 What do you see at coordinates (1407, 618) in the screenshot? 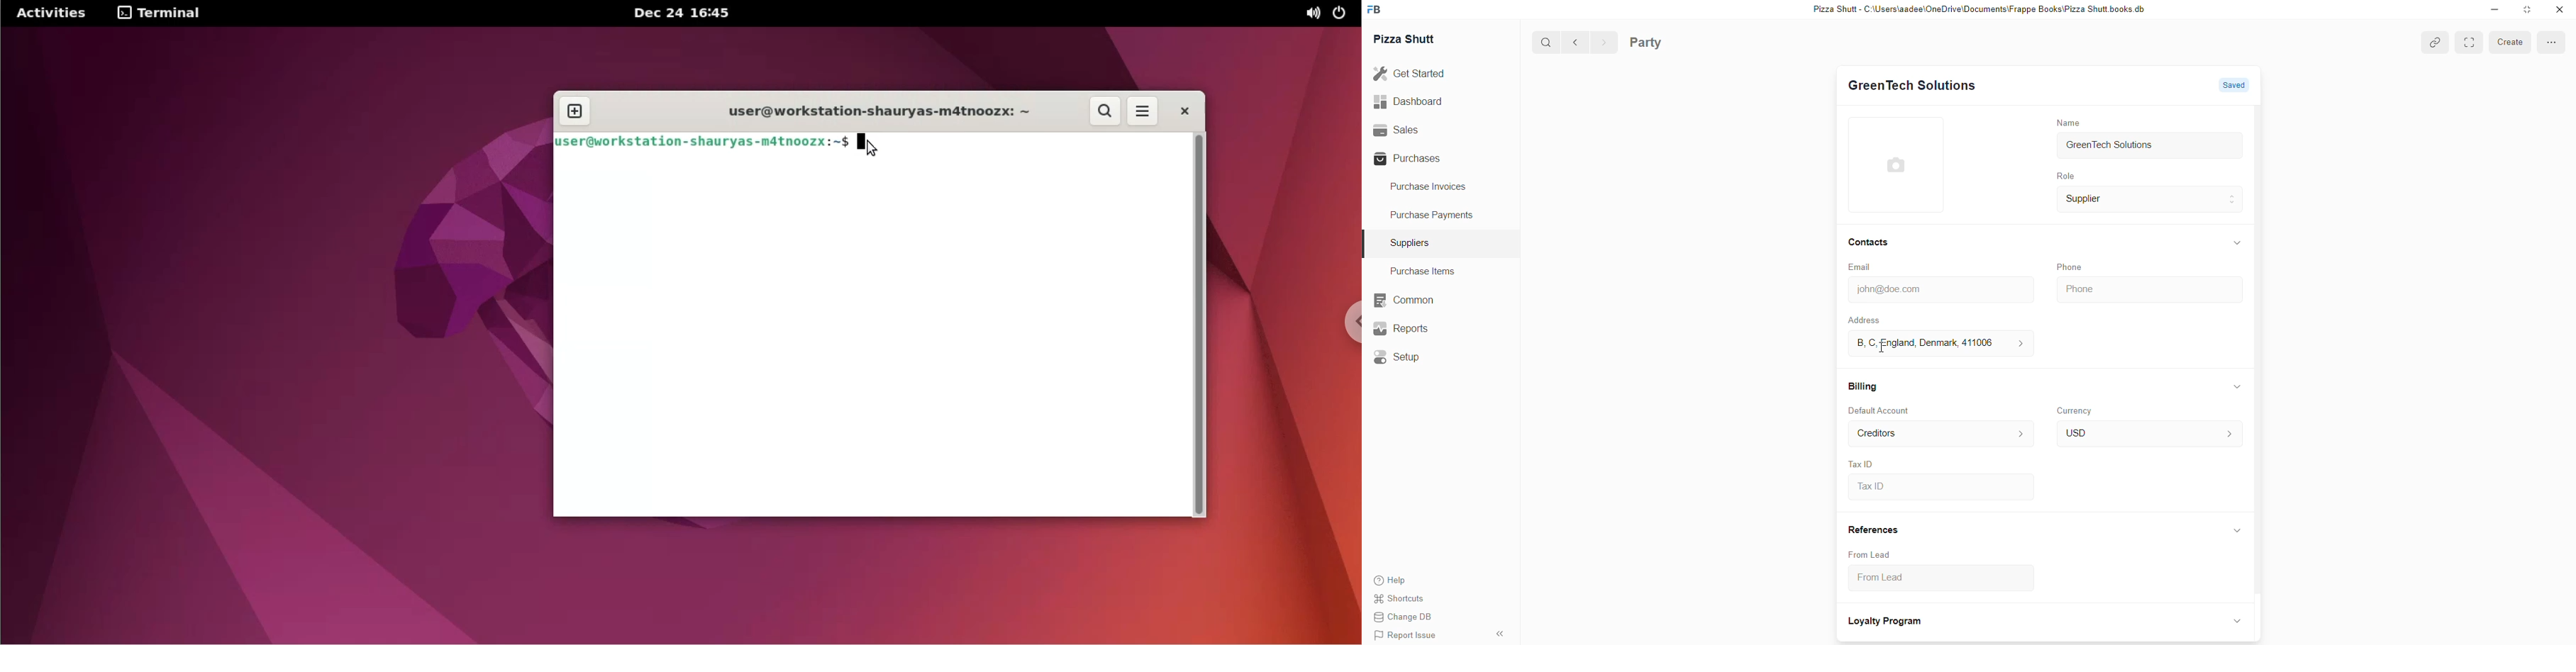
I see ` Change DB` at bounding box center [1407, 618].